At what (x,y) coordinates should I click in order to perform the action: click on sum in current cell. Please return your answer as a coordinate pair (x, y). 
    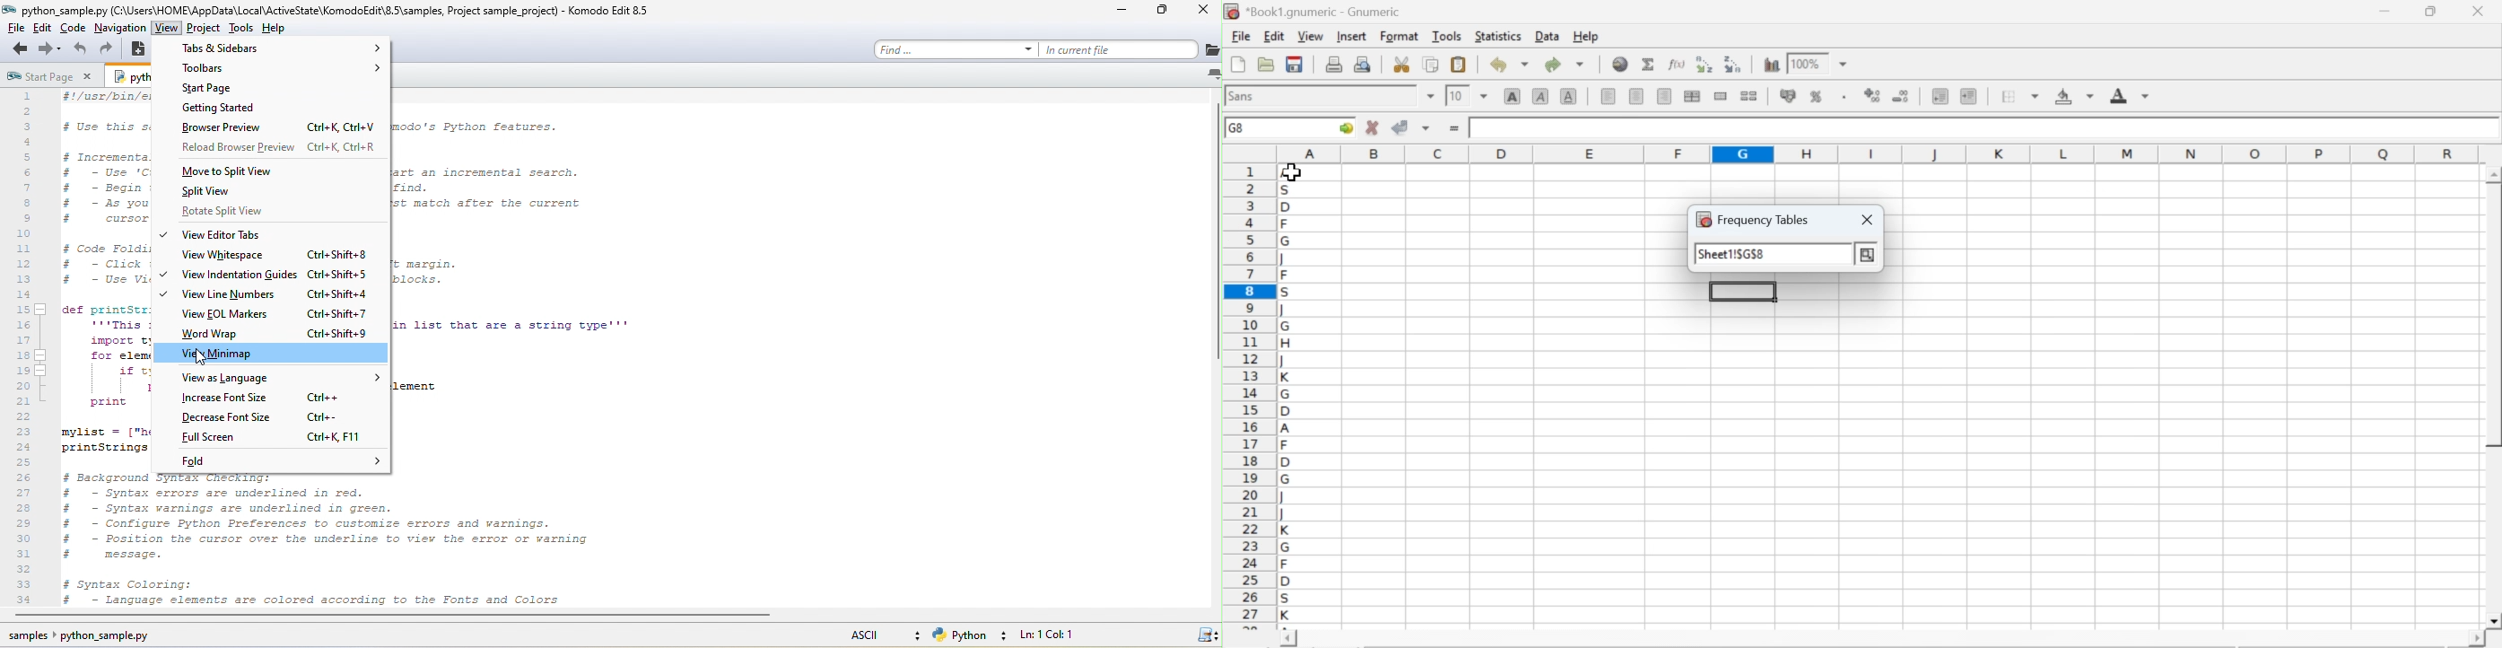
    Looking at the image, I should click on (1649, 63).